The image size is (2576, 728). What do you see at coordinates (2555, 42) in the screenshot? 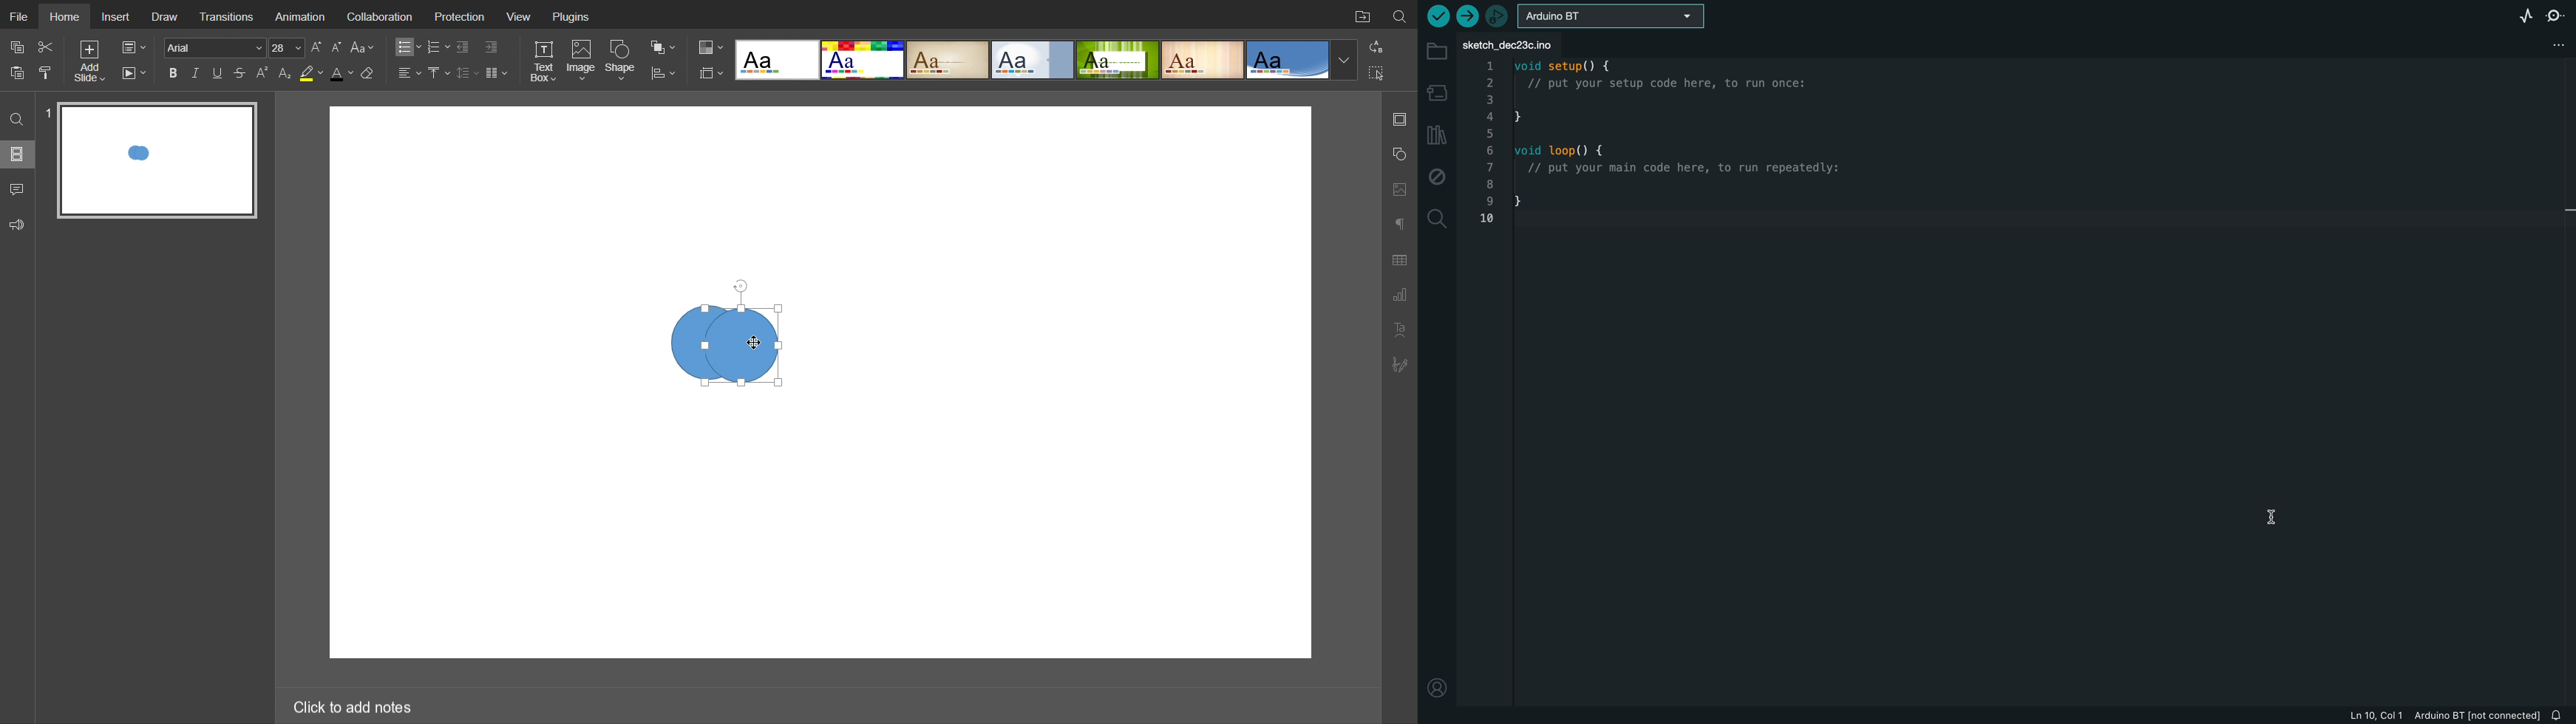
I see `file setting` at bounding box center [2555, 42].